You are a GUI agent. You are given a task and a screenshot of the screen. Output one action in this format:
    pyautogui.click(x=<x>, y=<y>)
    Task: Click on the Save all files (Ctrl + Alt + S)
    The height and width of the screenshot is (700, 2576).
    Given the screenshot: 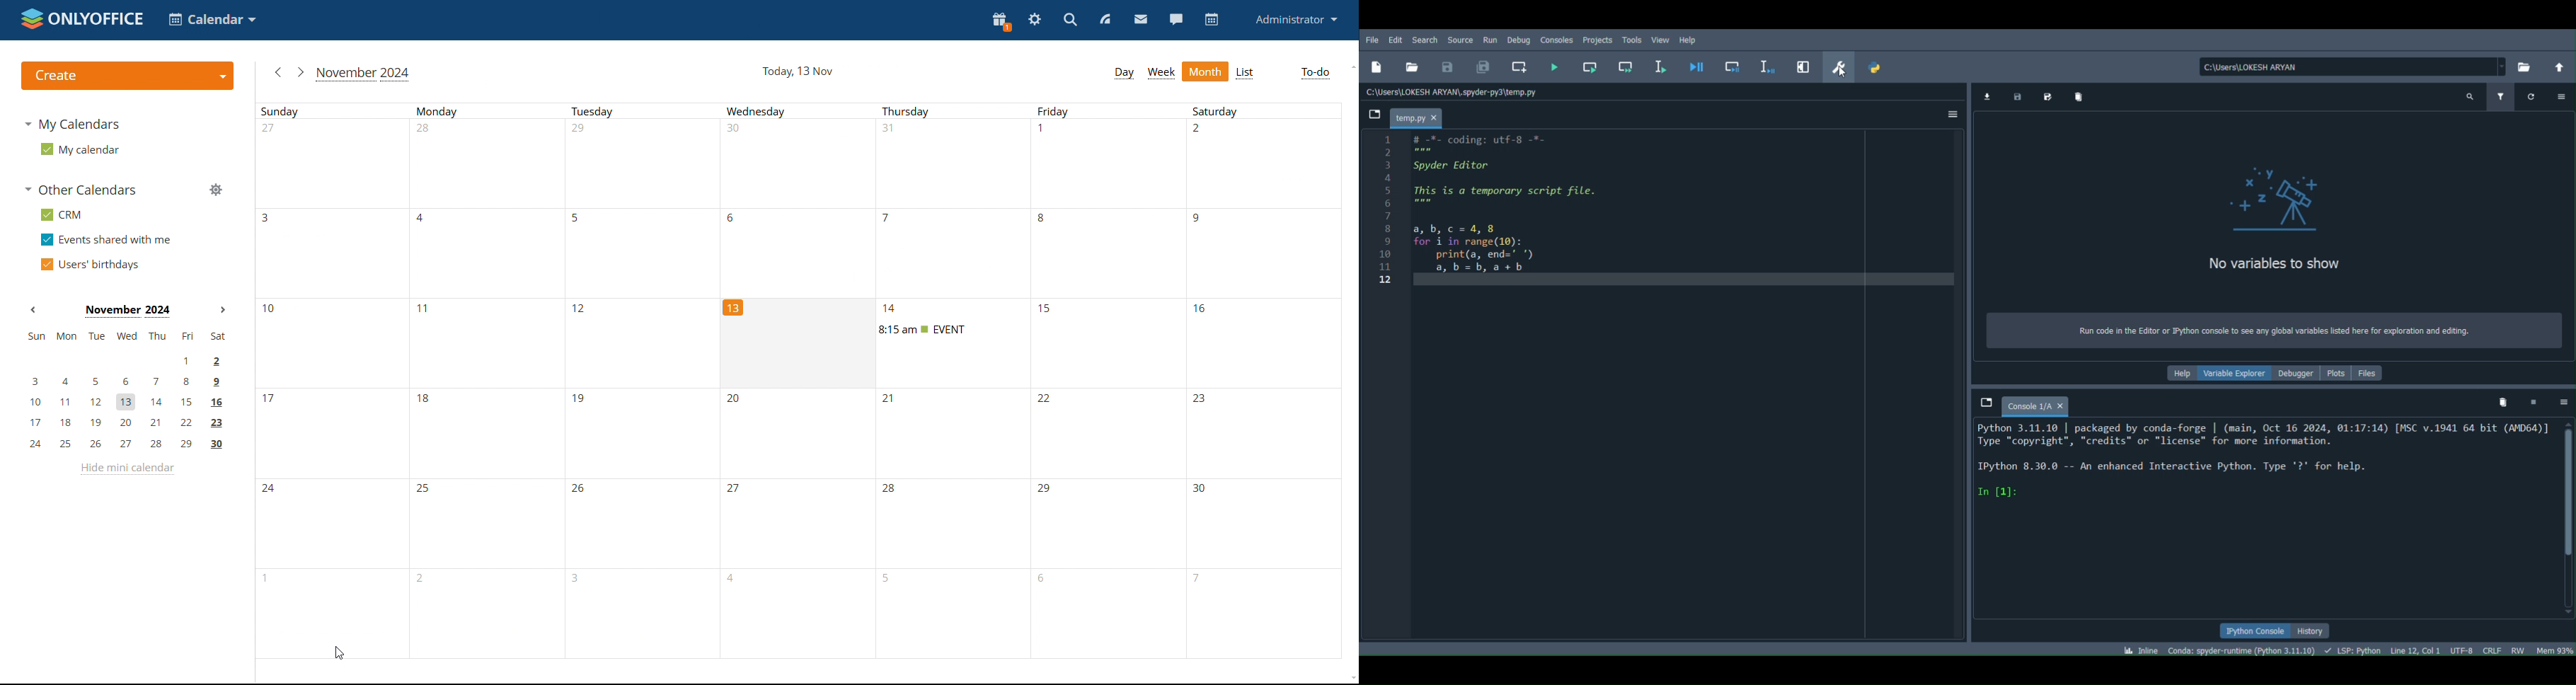 What is the action you would take?
    pyautogui.click(x=1483, y=65)
    